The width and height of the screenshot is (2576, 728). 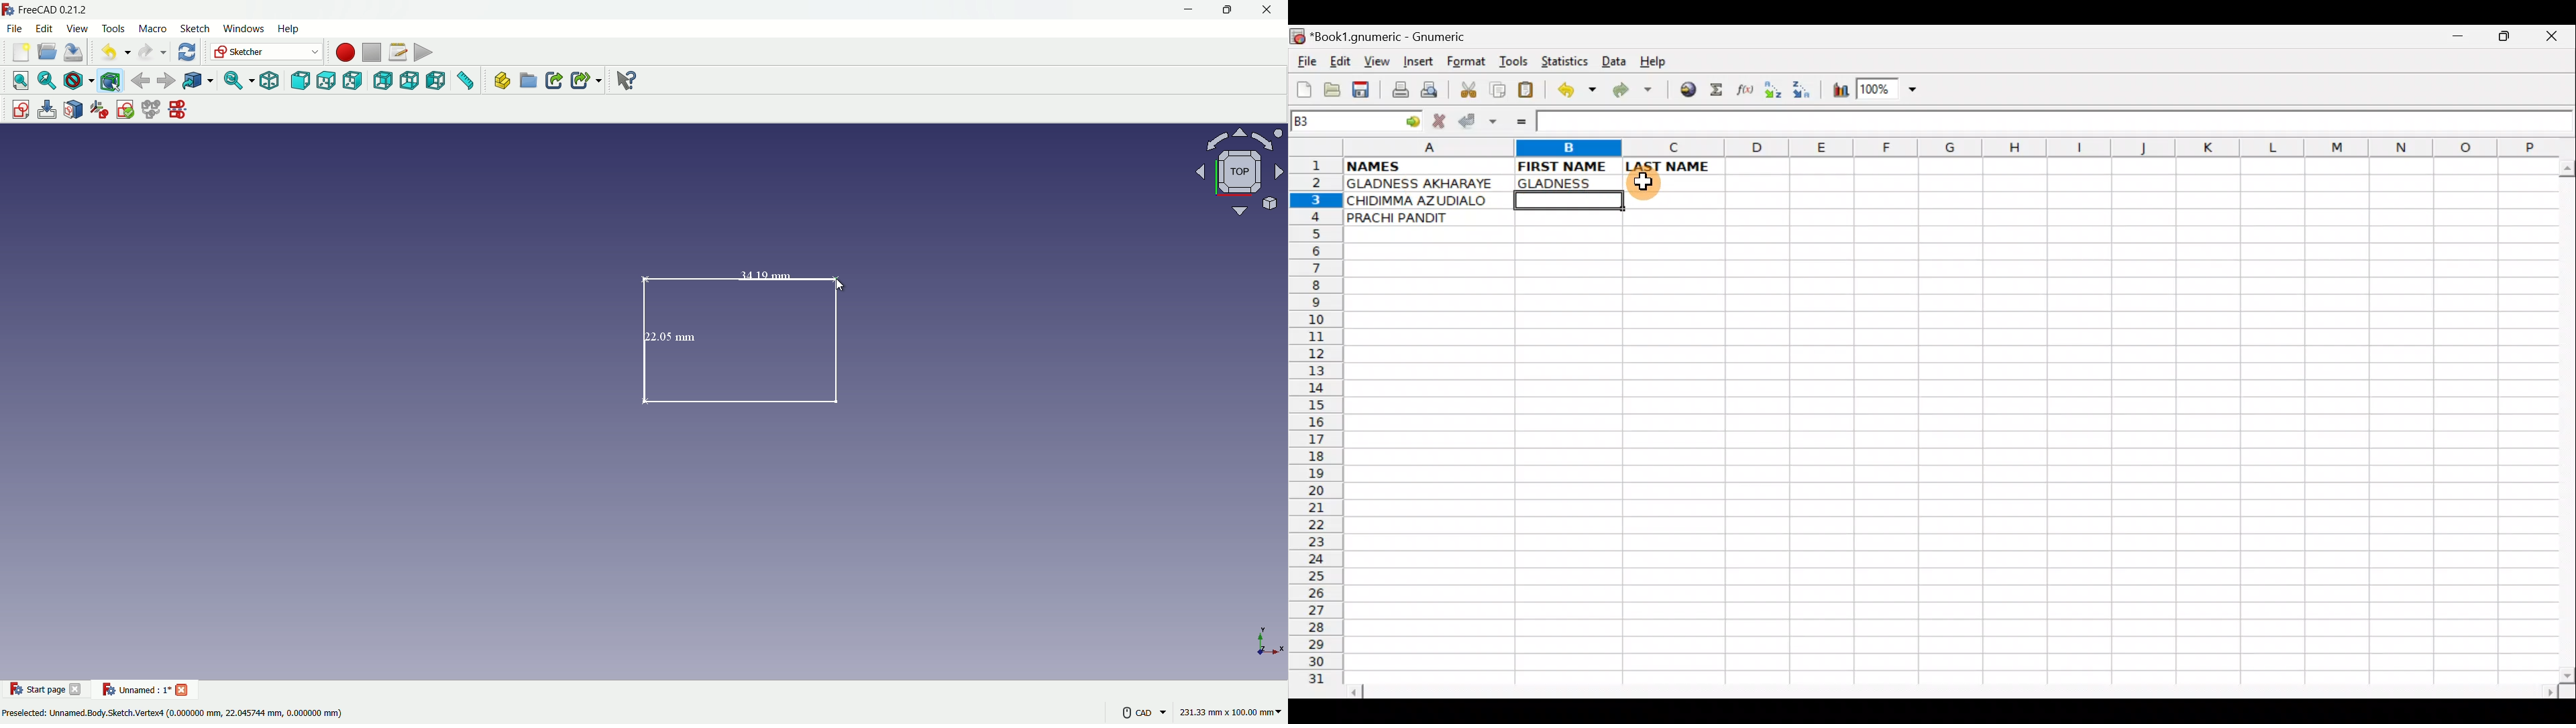 I want to click on Cancel change, so click(x=1442, y=119).